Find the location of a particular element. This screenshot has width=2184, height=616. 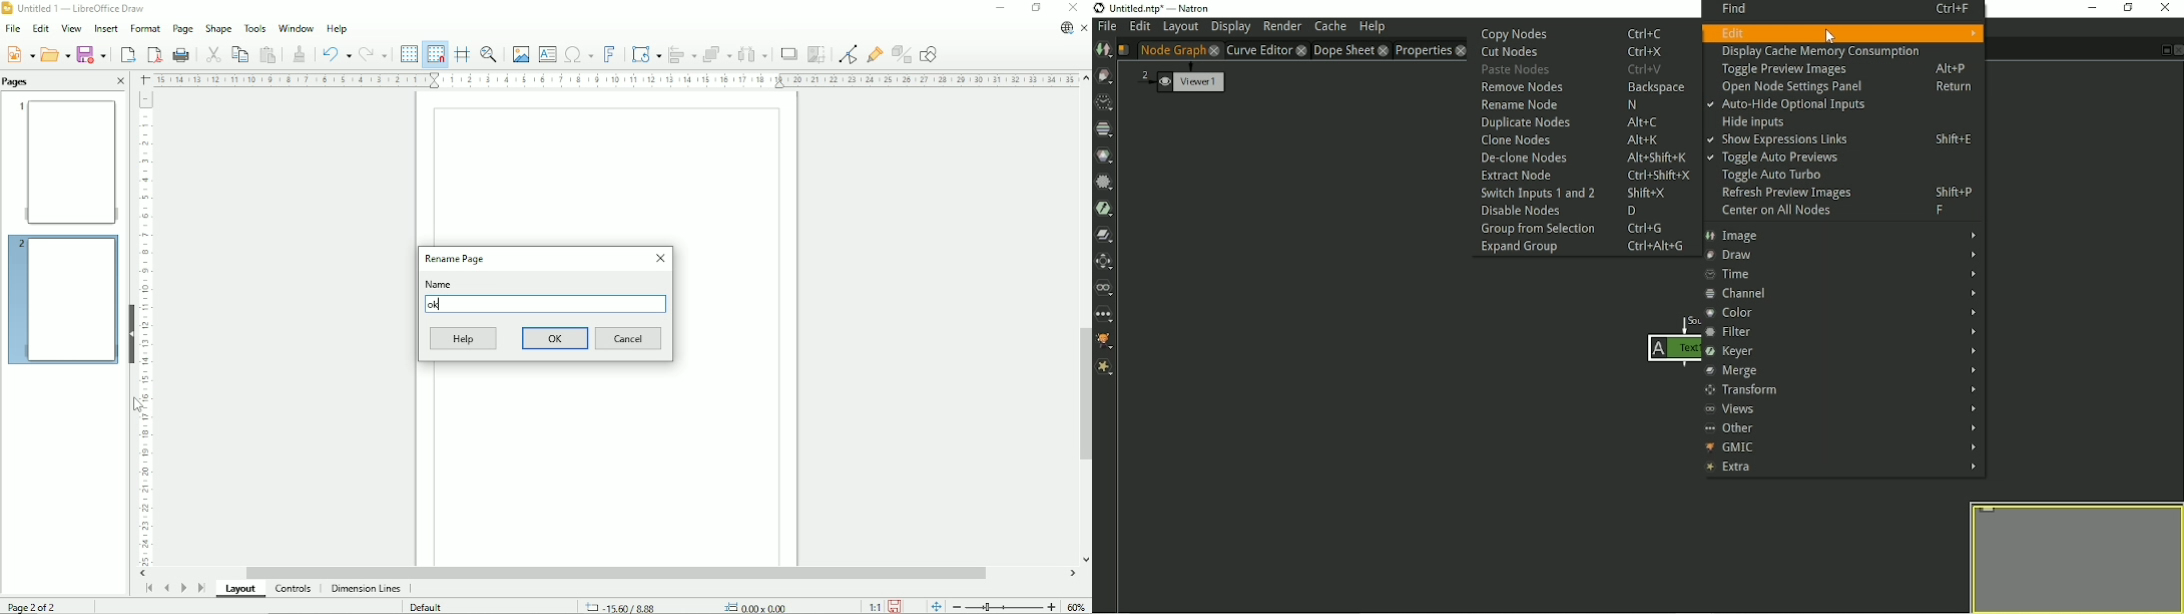

Show draw functions is located at coordinates (928, 54).